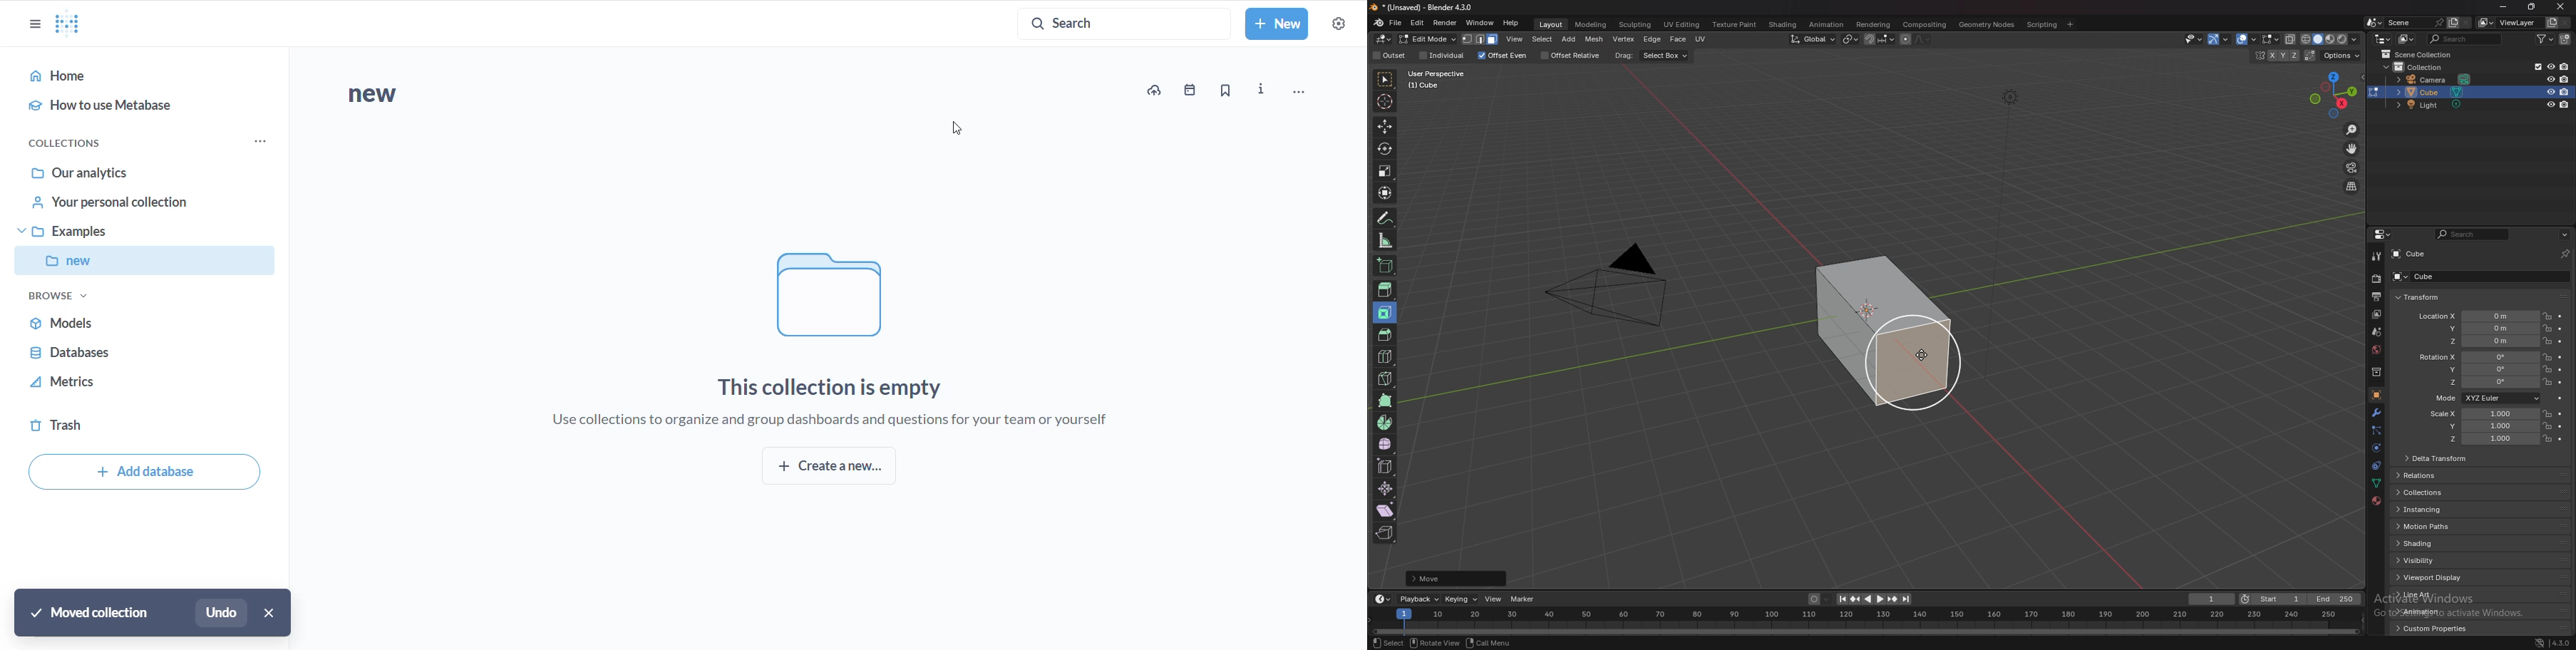 Image resolution: width=2576 pixels, height=672 pixels. I want to click on texture paint, so click(1736, 25).